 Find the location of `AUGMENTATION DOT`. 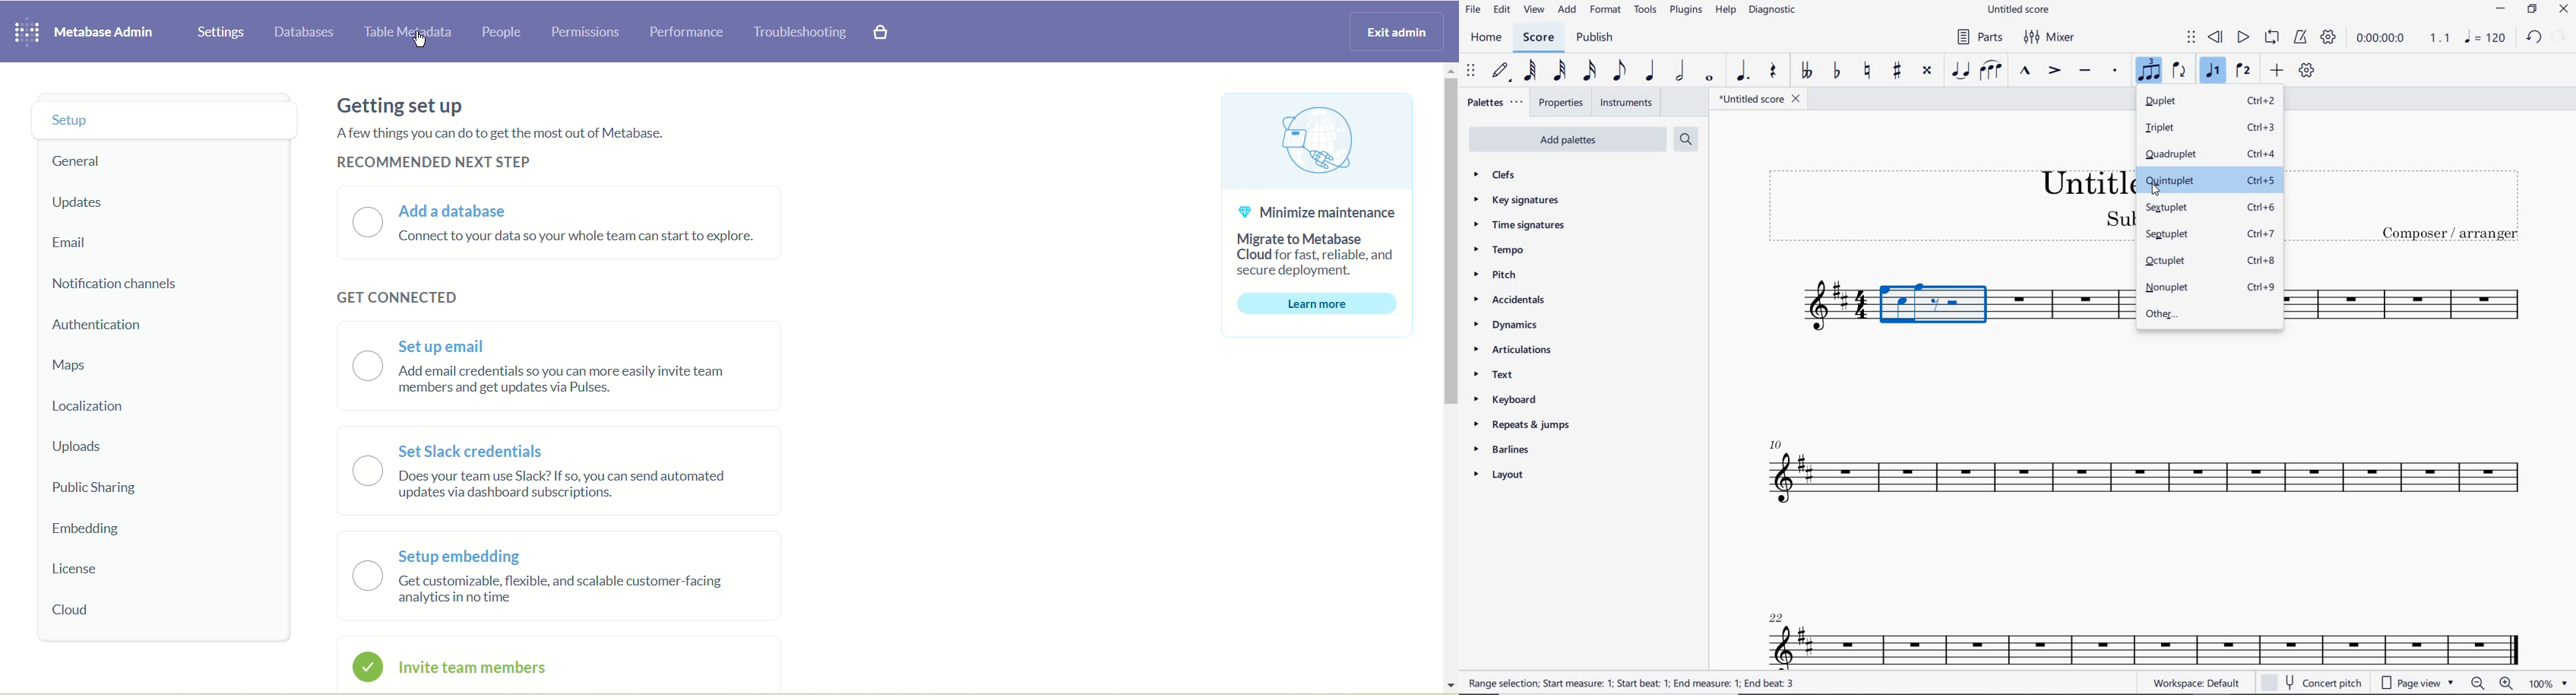

AUGMENTATION DOT is located at coordinates (1744, 71).